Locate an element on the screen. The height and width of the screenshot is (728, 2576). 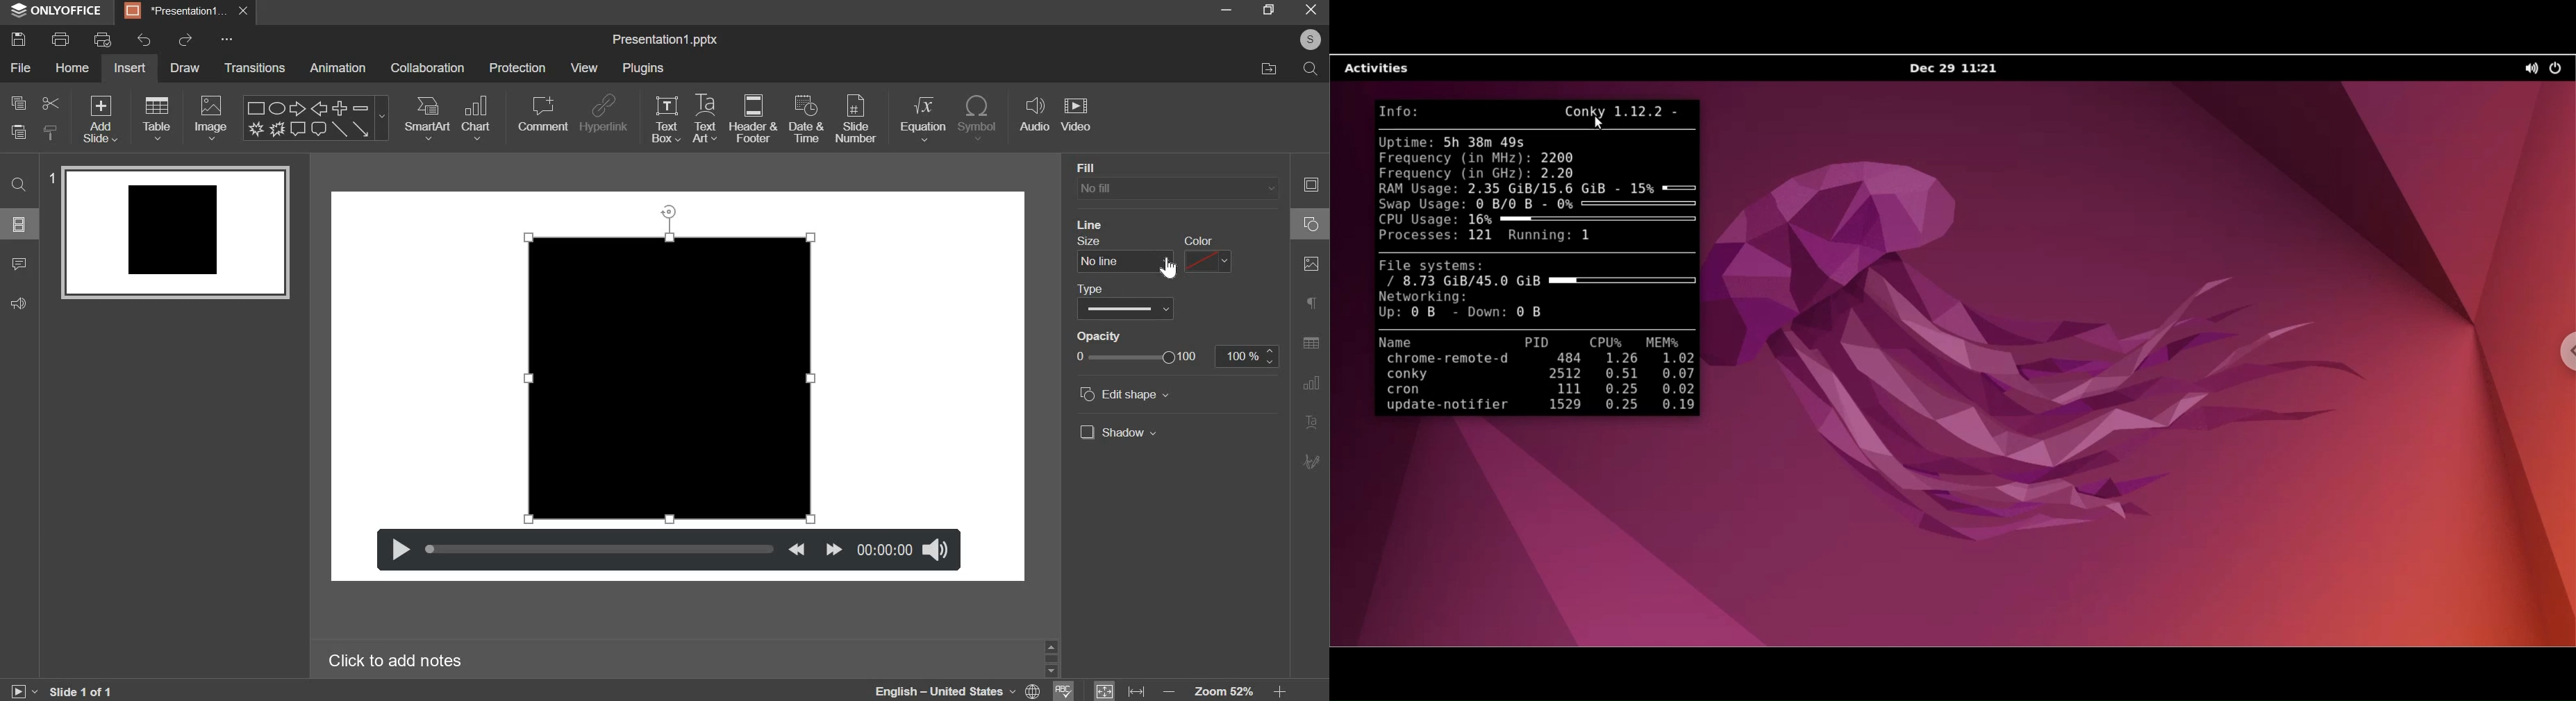
home is located at coordinates (72, 67).